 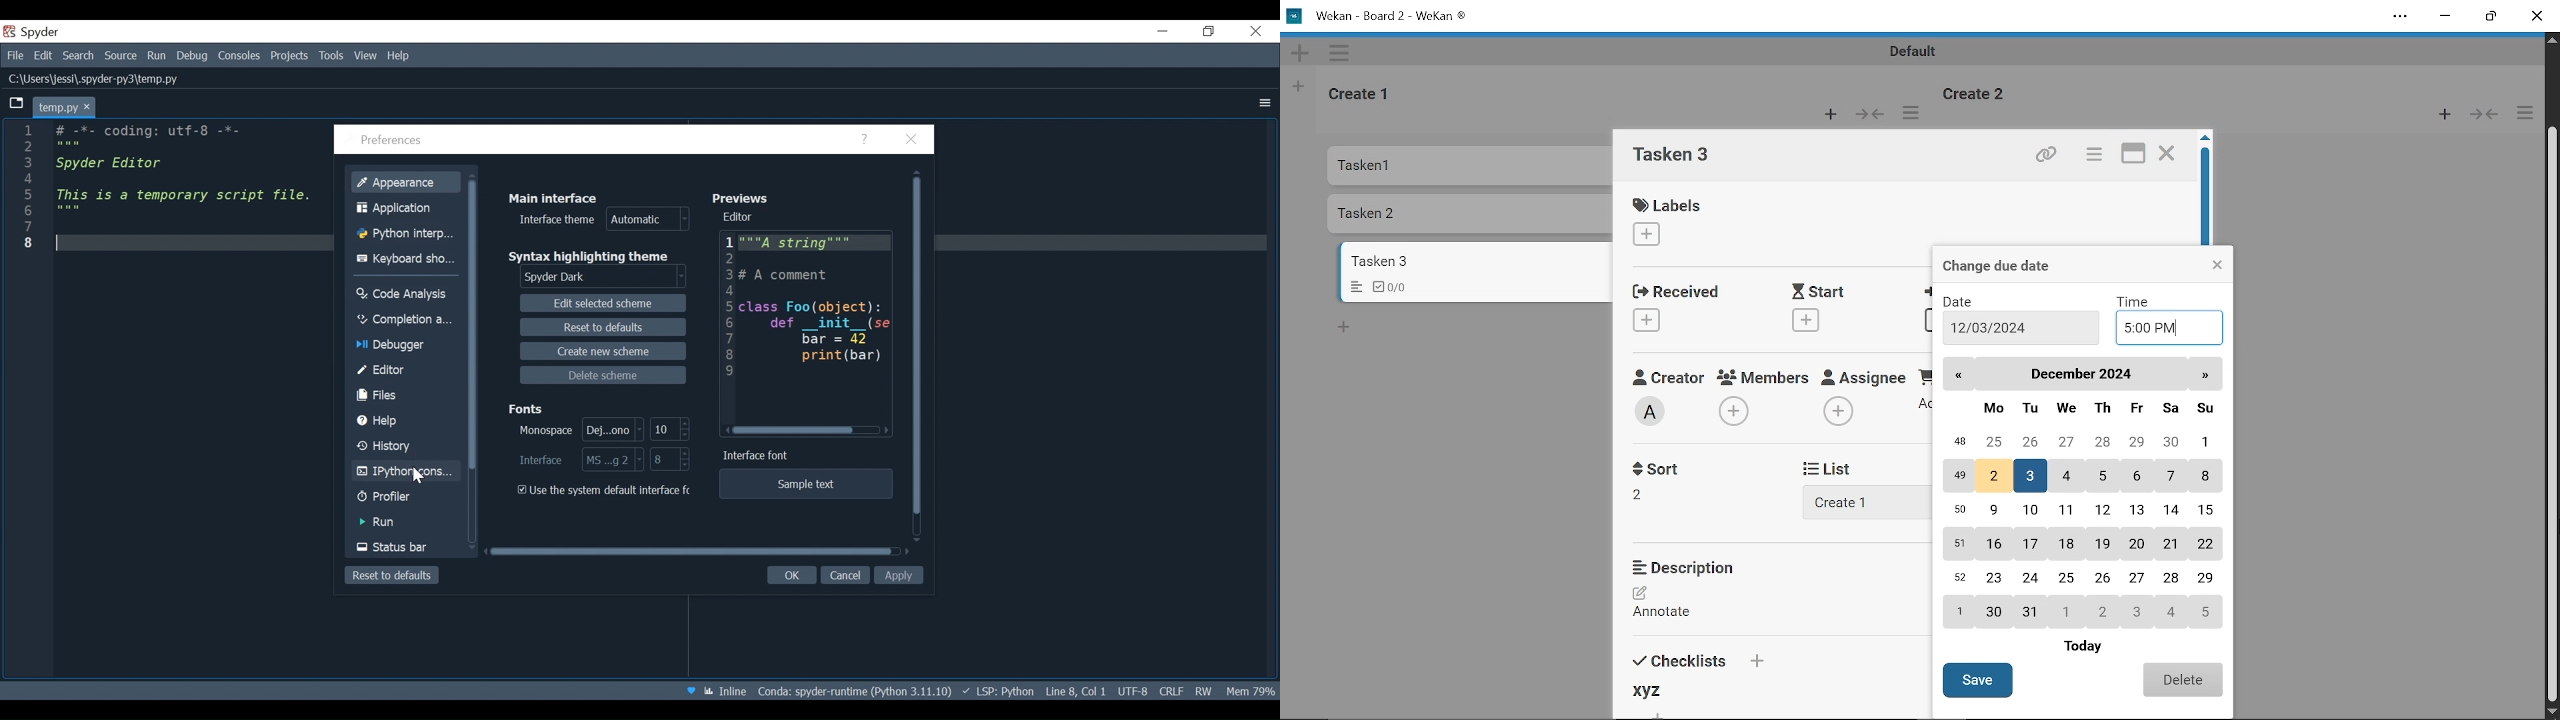 What do you see at coordinates (869, 140) in the screenshot?
I see `Help` at bounding box center [869, 140].